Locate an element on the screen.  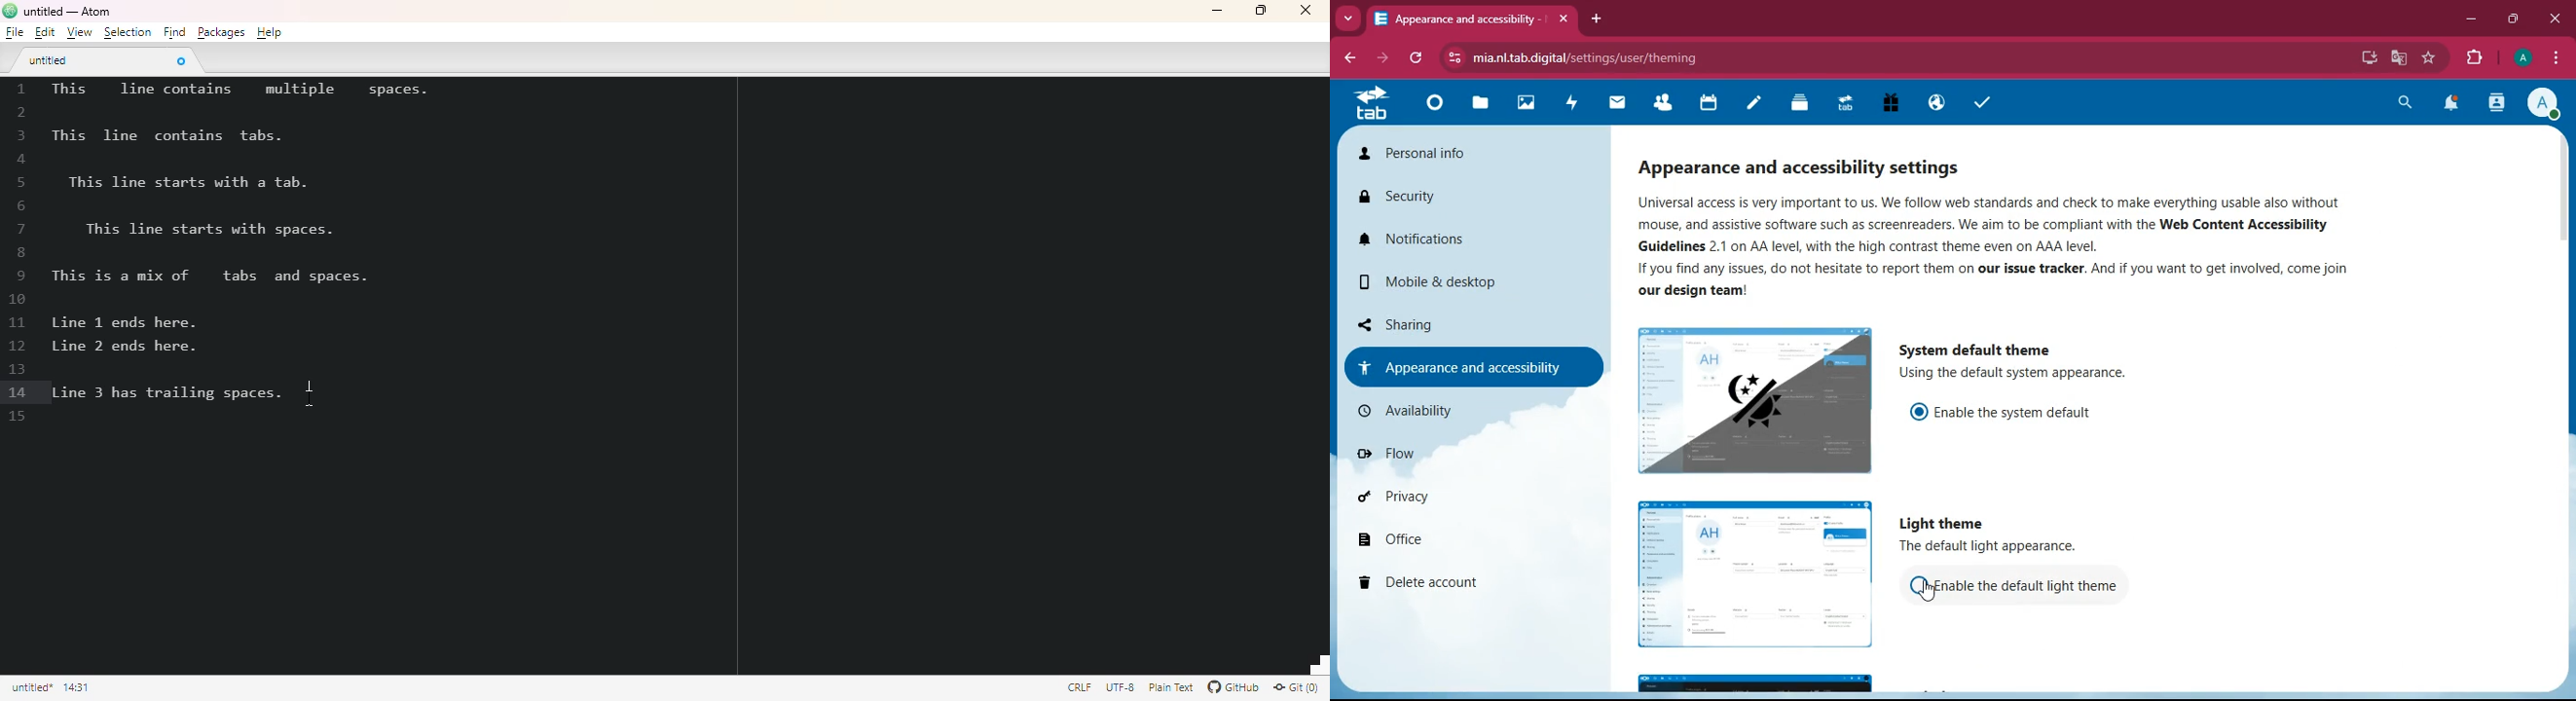
file uses the plain text grammar is located at coordinates (1173, 687).